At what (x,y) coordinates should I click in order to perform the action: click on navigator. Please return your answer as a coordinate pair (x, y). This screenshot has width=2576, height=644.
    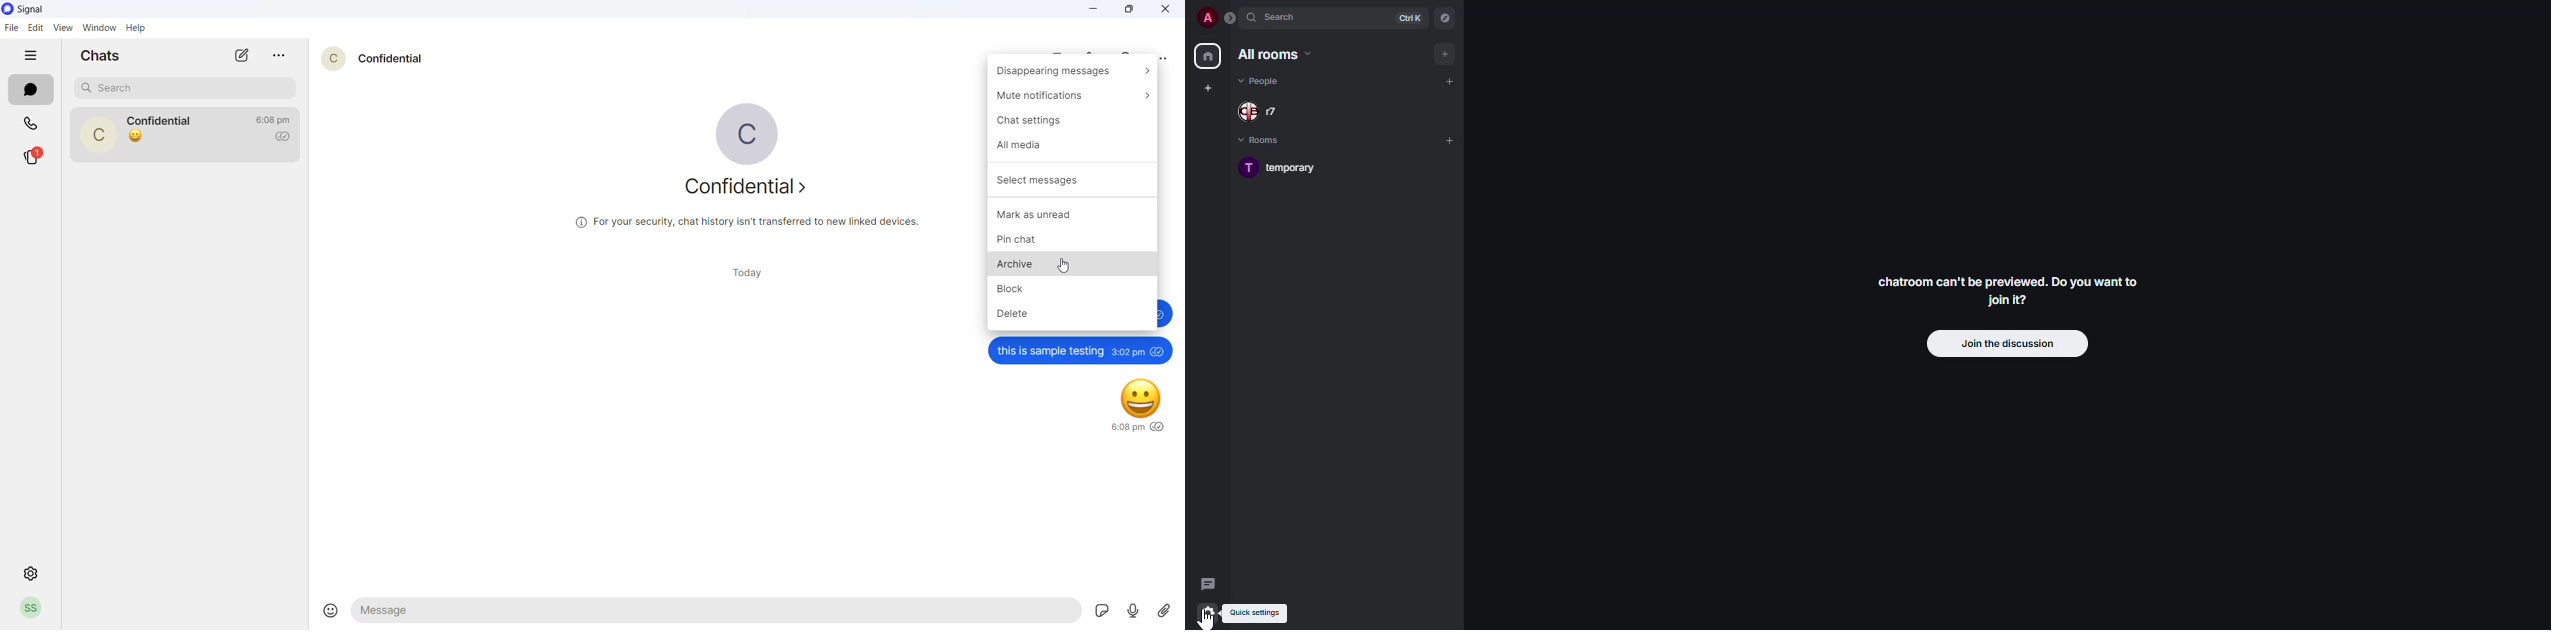
    Looking at the image, I should click on (1444, 21).